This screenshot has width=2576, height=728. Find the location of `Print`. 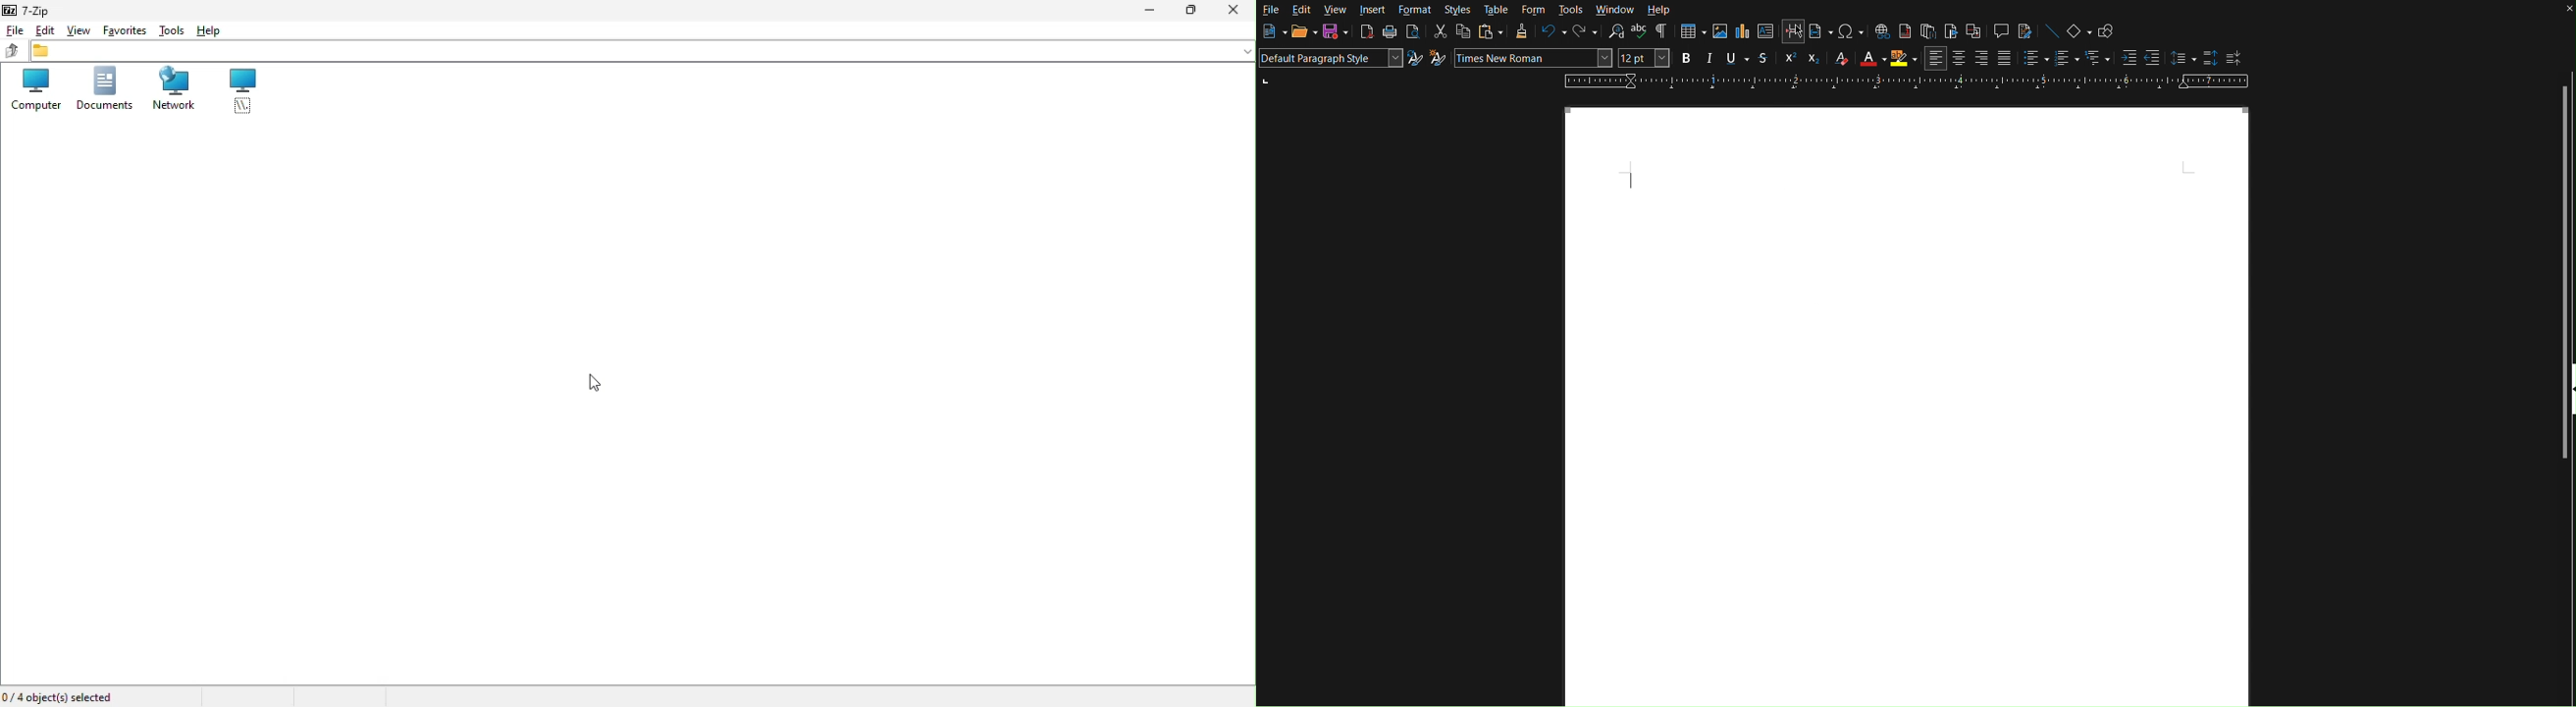

Print is located at coordinates (1390, 33).